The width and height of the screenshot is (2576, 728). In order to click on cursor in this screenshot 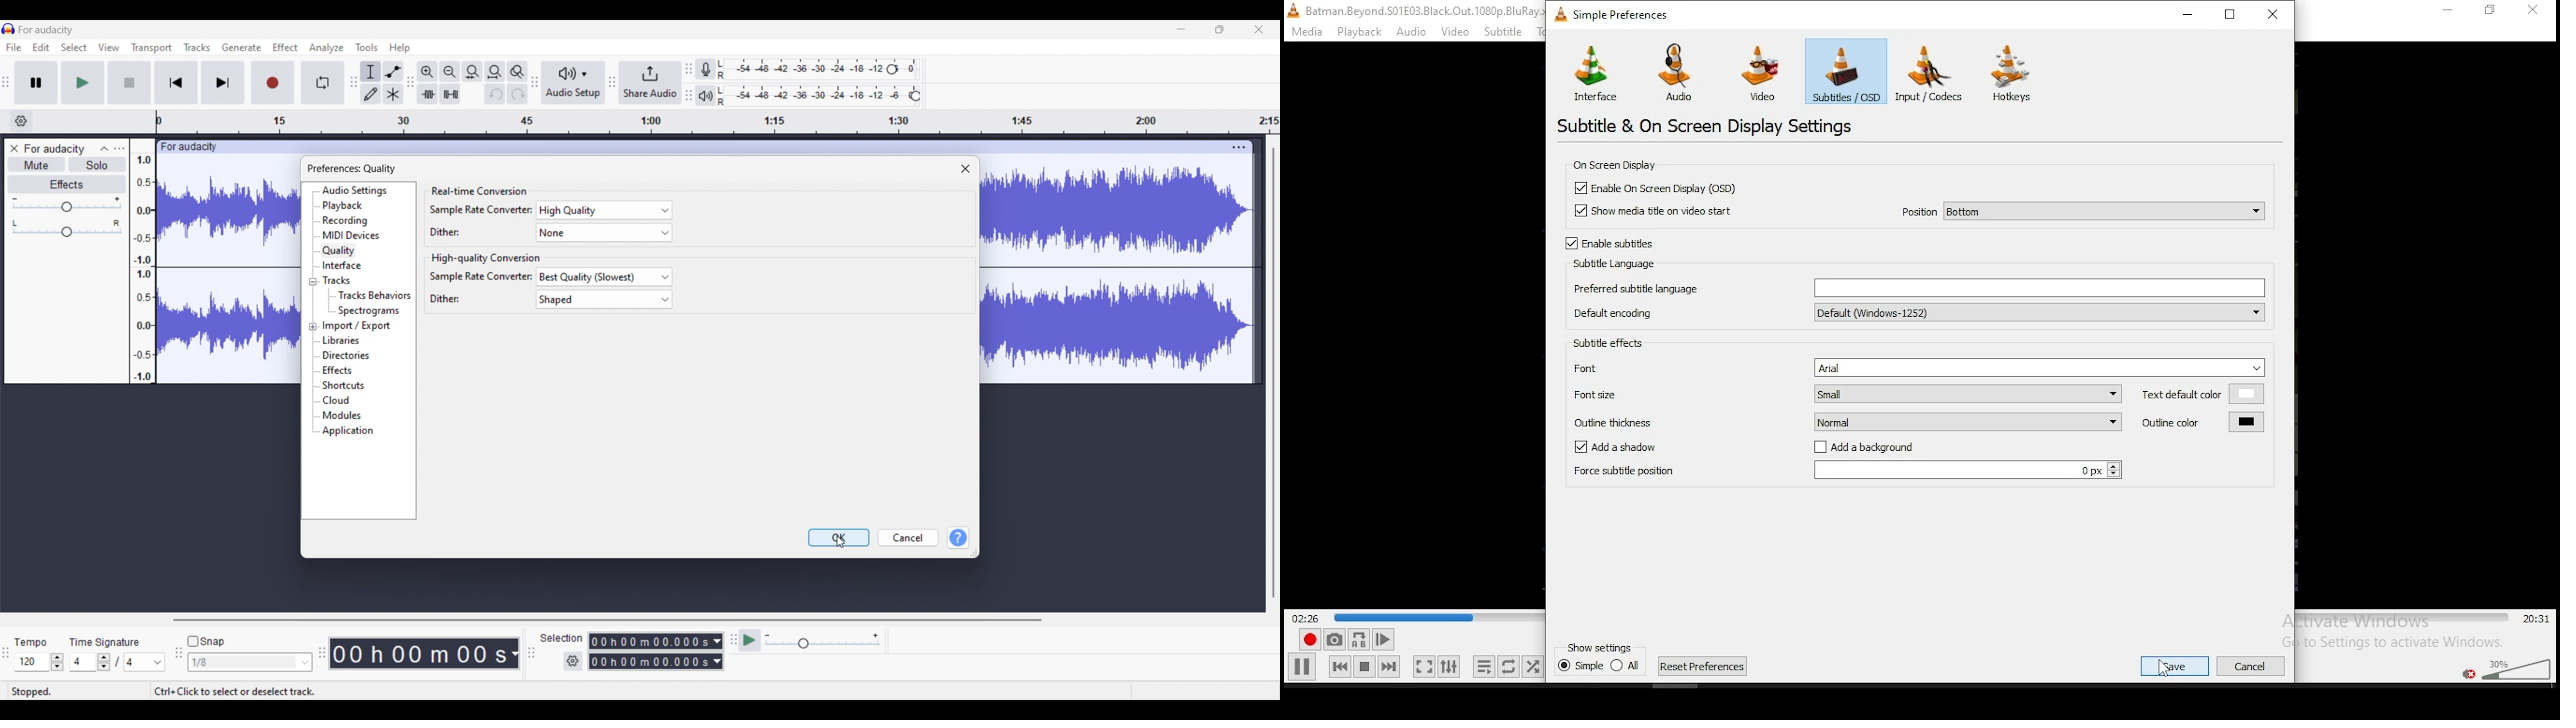, I will do `click(840, 543)`.